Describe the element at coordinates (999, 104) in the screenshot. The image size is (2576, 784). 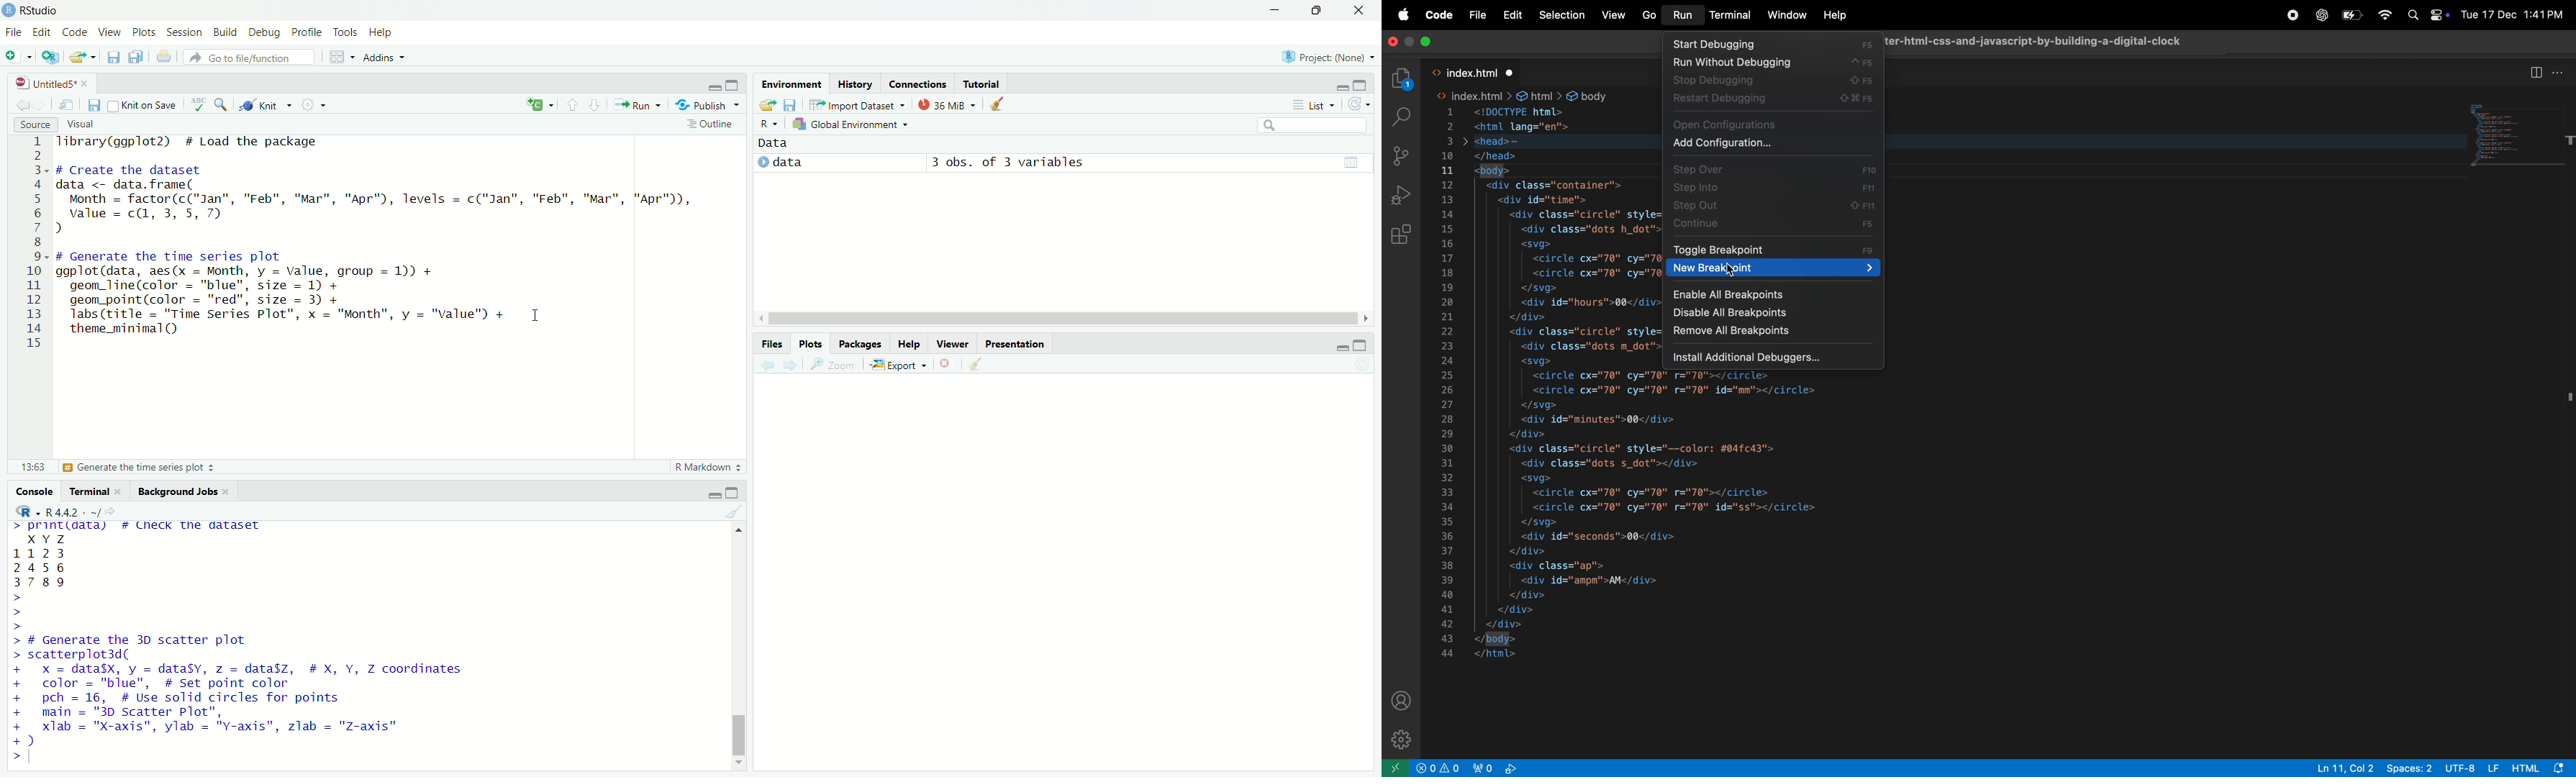
I see `clear objects from the workspace` at that location.